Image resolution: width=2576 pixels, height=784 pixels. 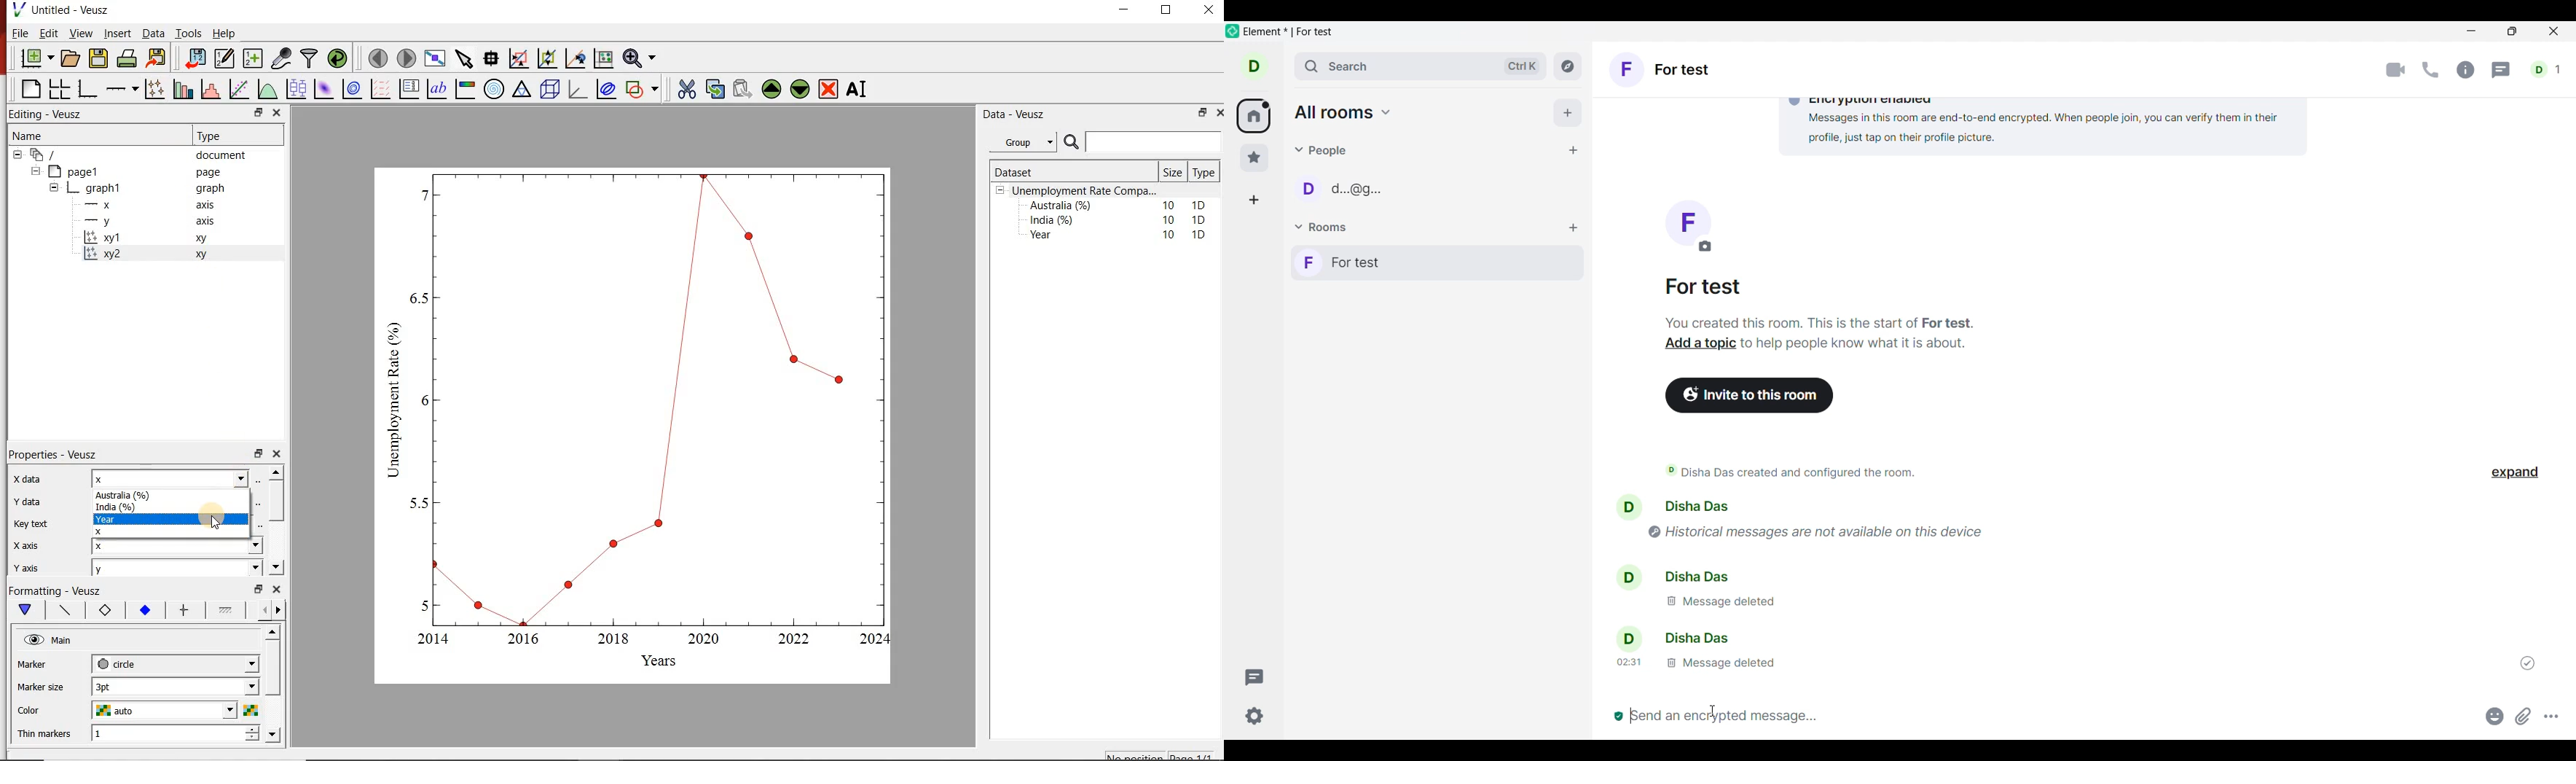 I want to click on All rooms, so click(x=1253, y=116).